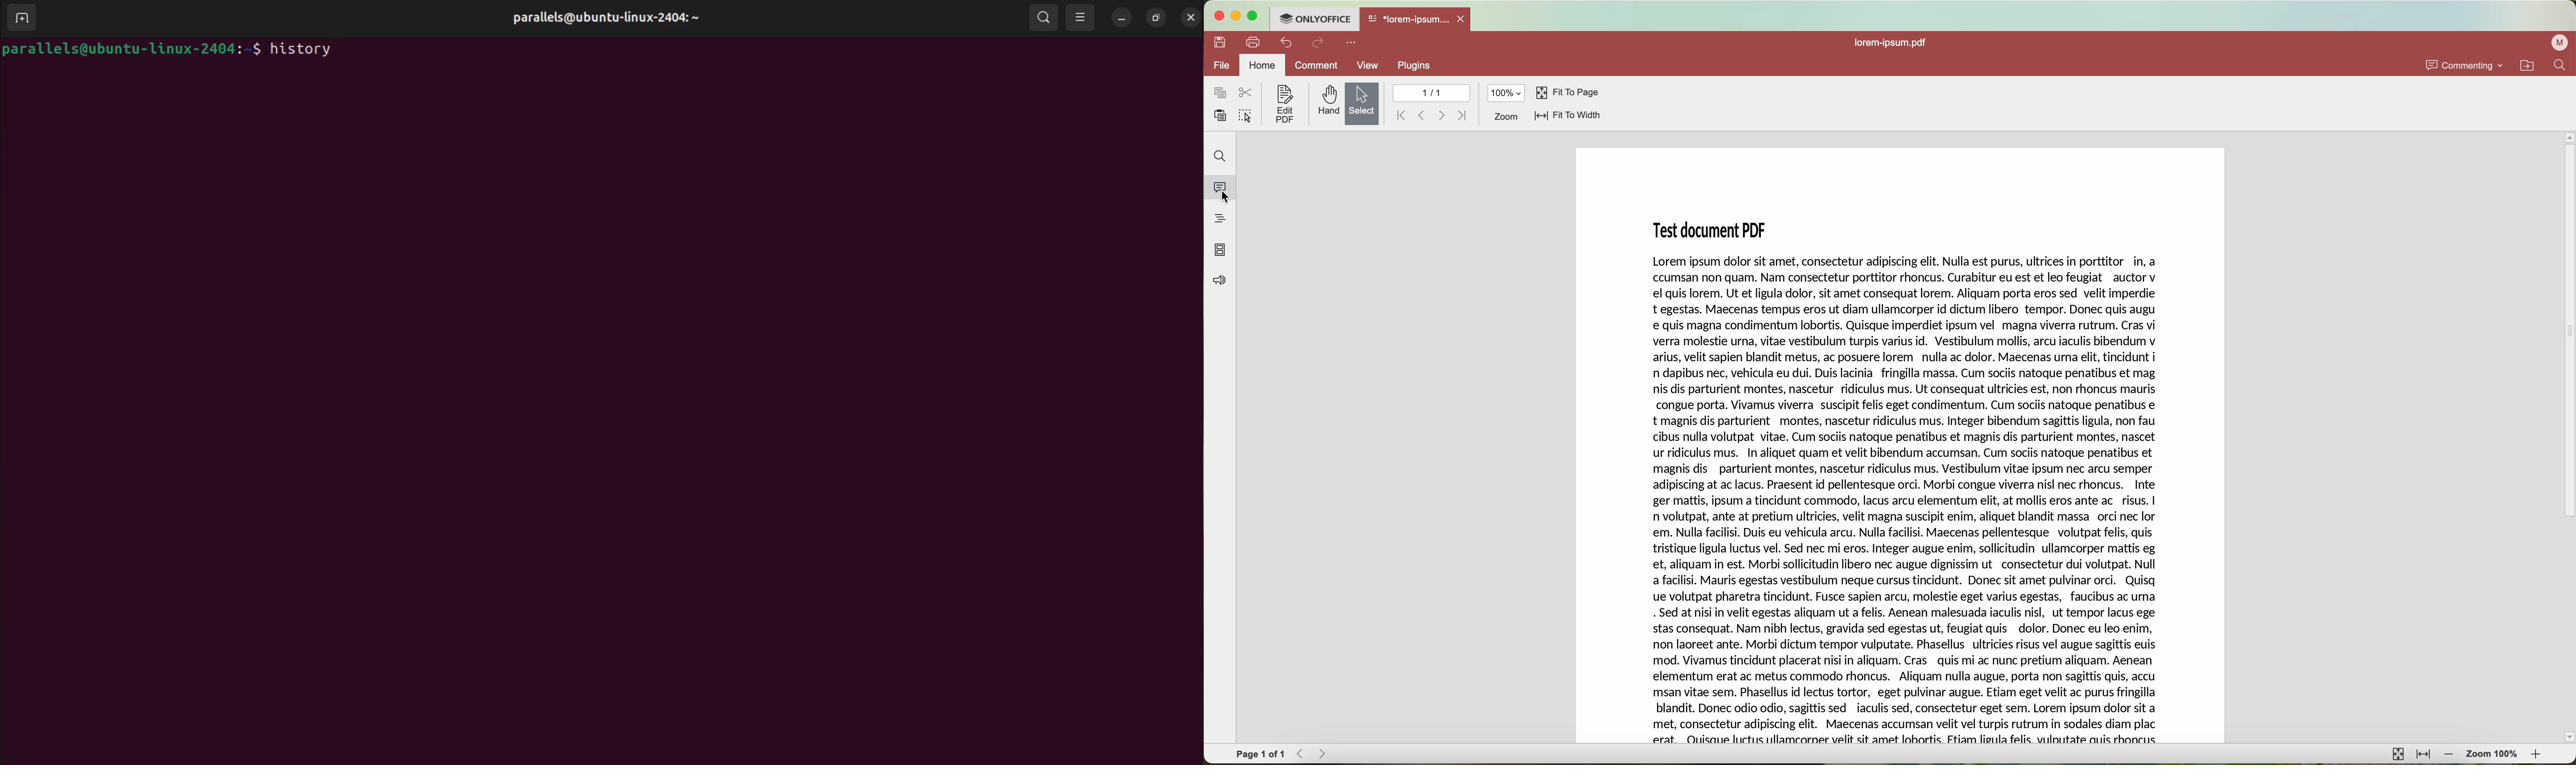 This screenshot has width=2576, height=784. I want to click on undo, so click(1286, 42).